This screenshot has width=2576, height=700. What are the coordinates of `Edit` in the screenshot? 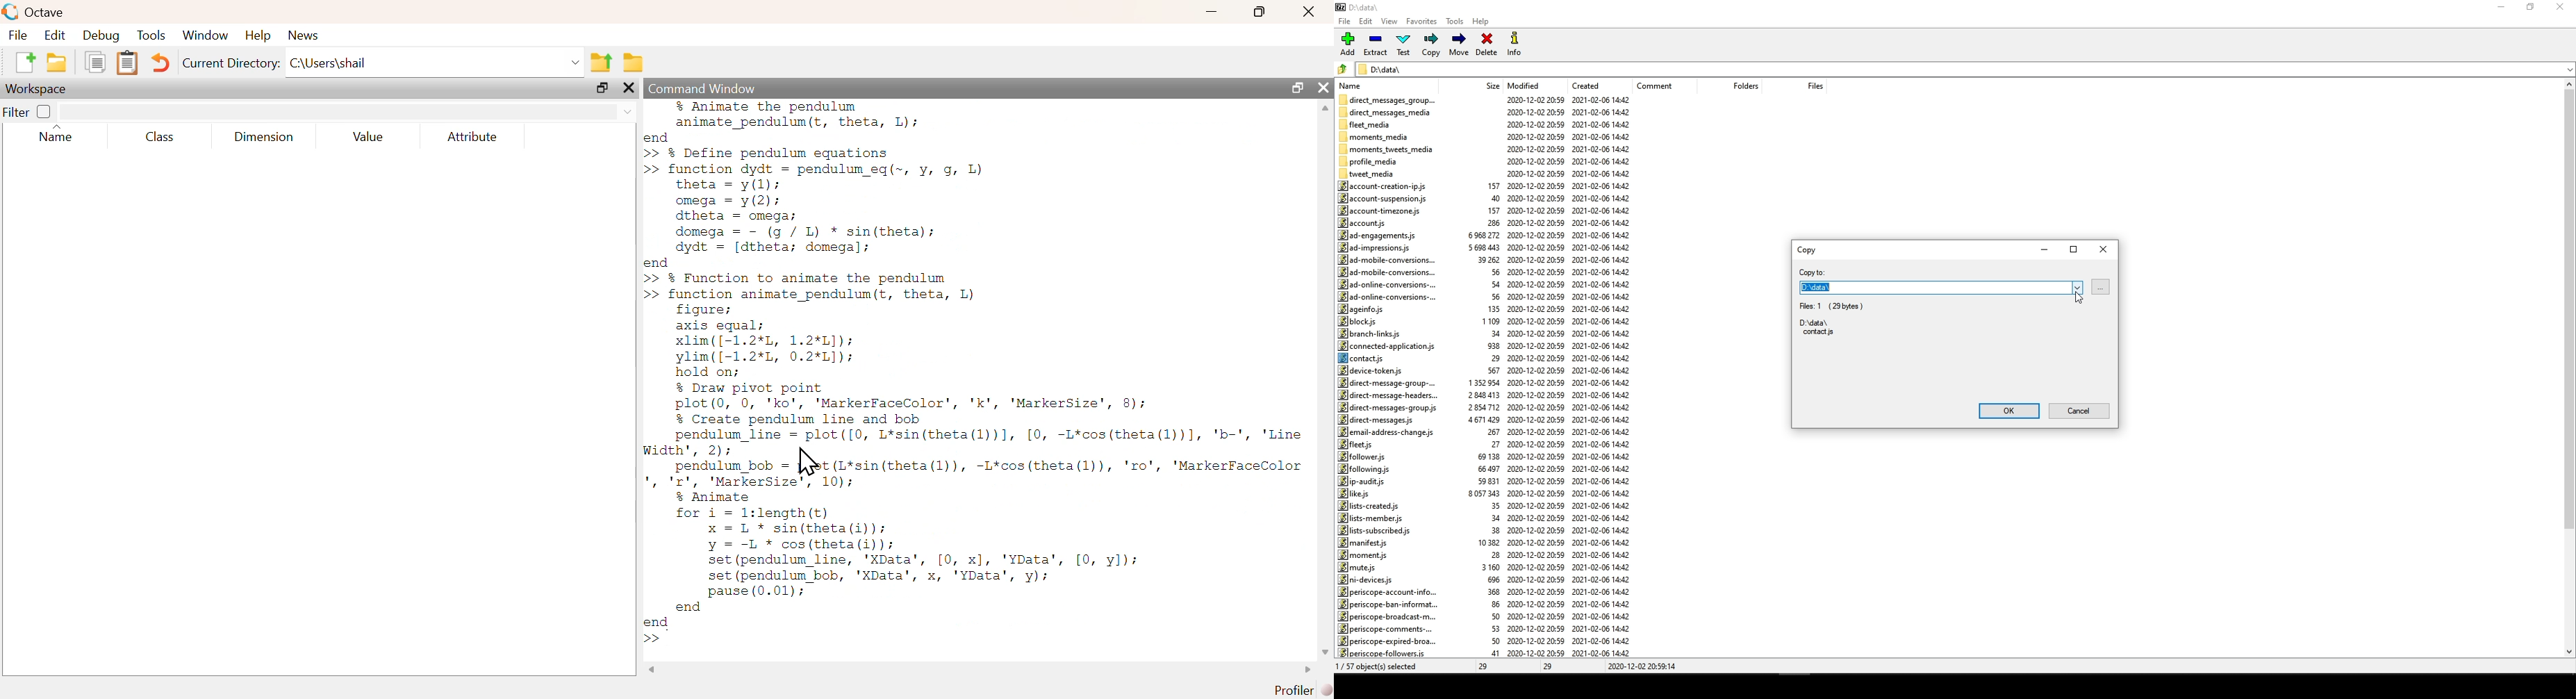 It's located at (53, 35).